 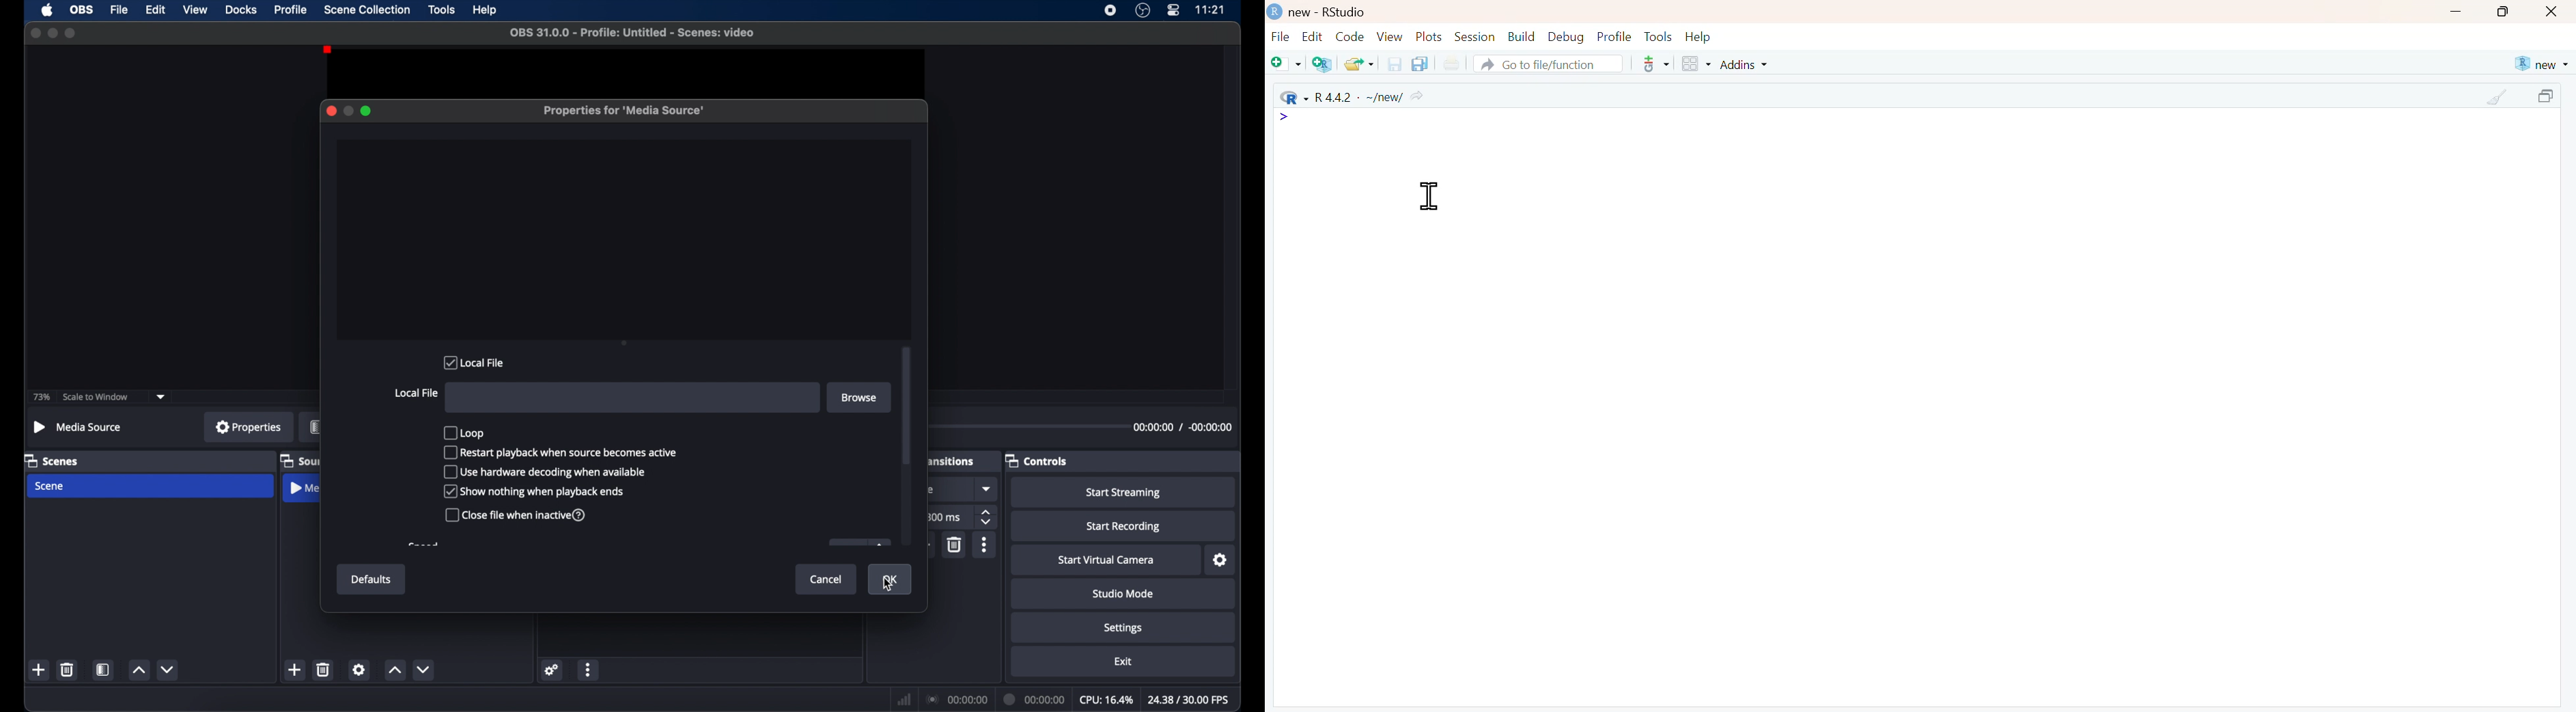 I want to click on obscure text, so click(x=952, y=460).